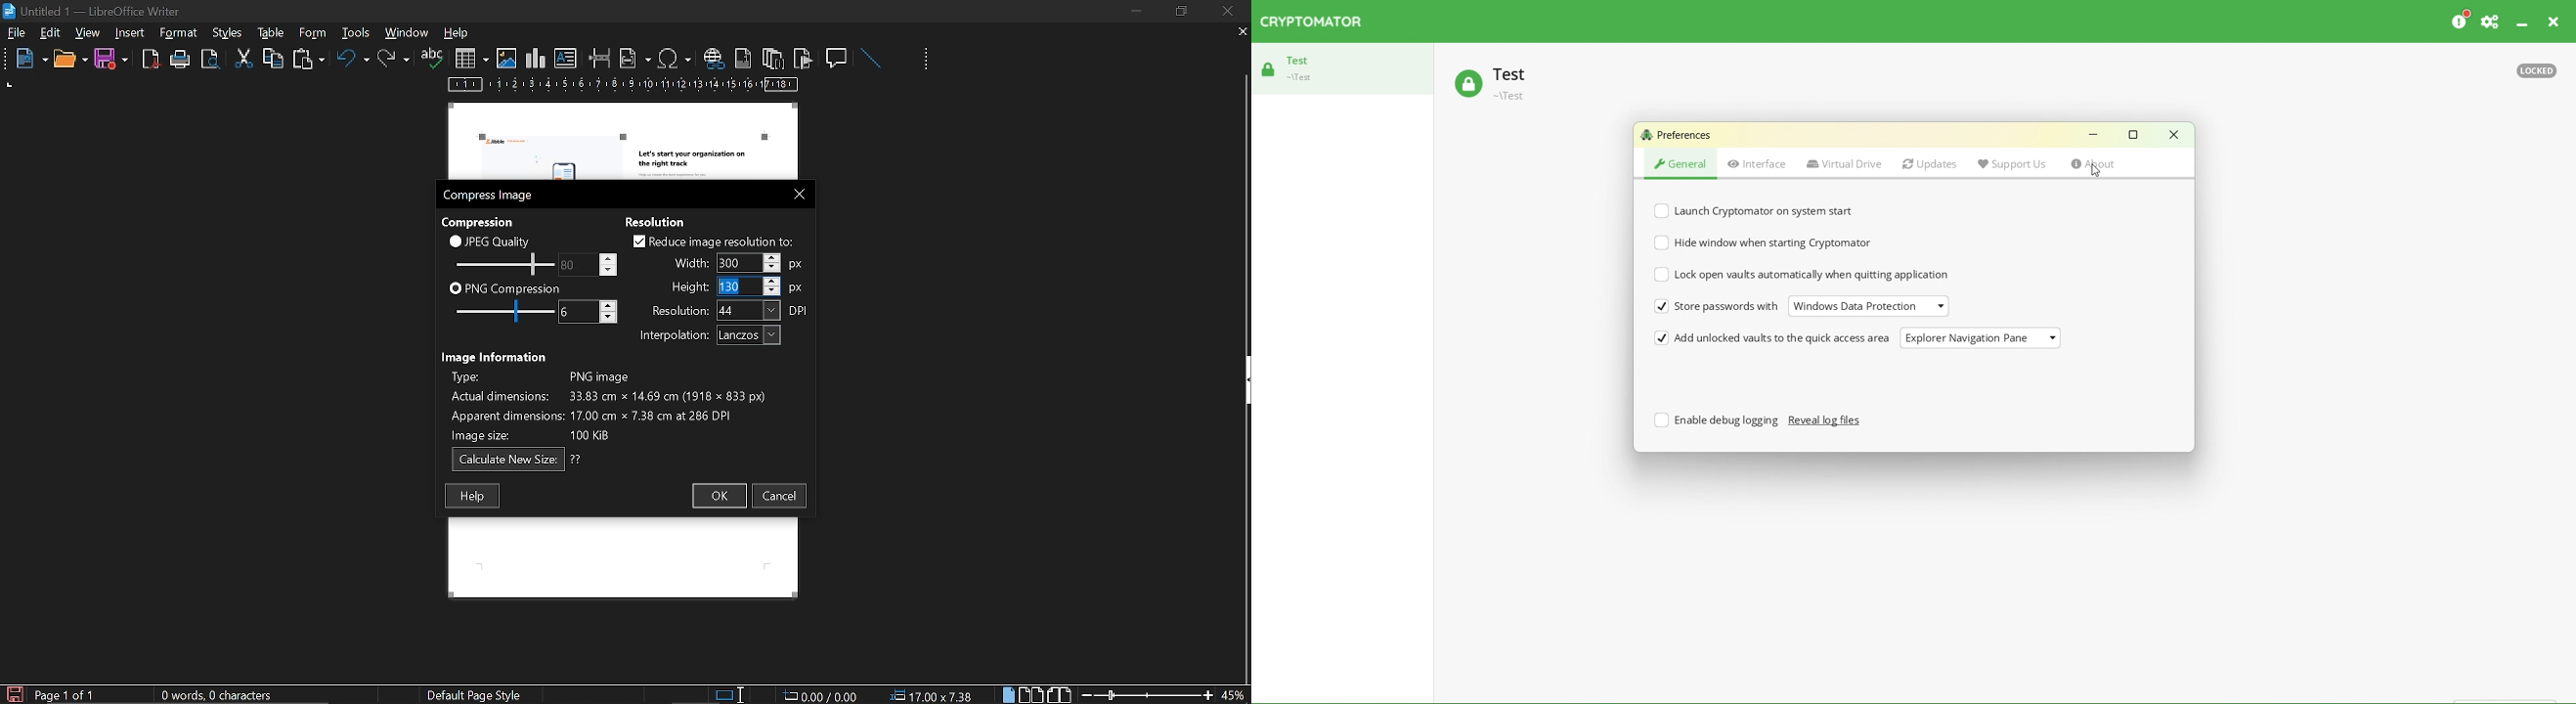 This screenshot has width=2576, height=728. What do you see at coordinates (432, 59) in the screenshot?
I see `spelling` at bounding box center [432, 59].